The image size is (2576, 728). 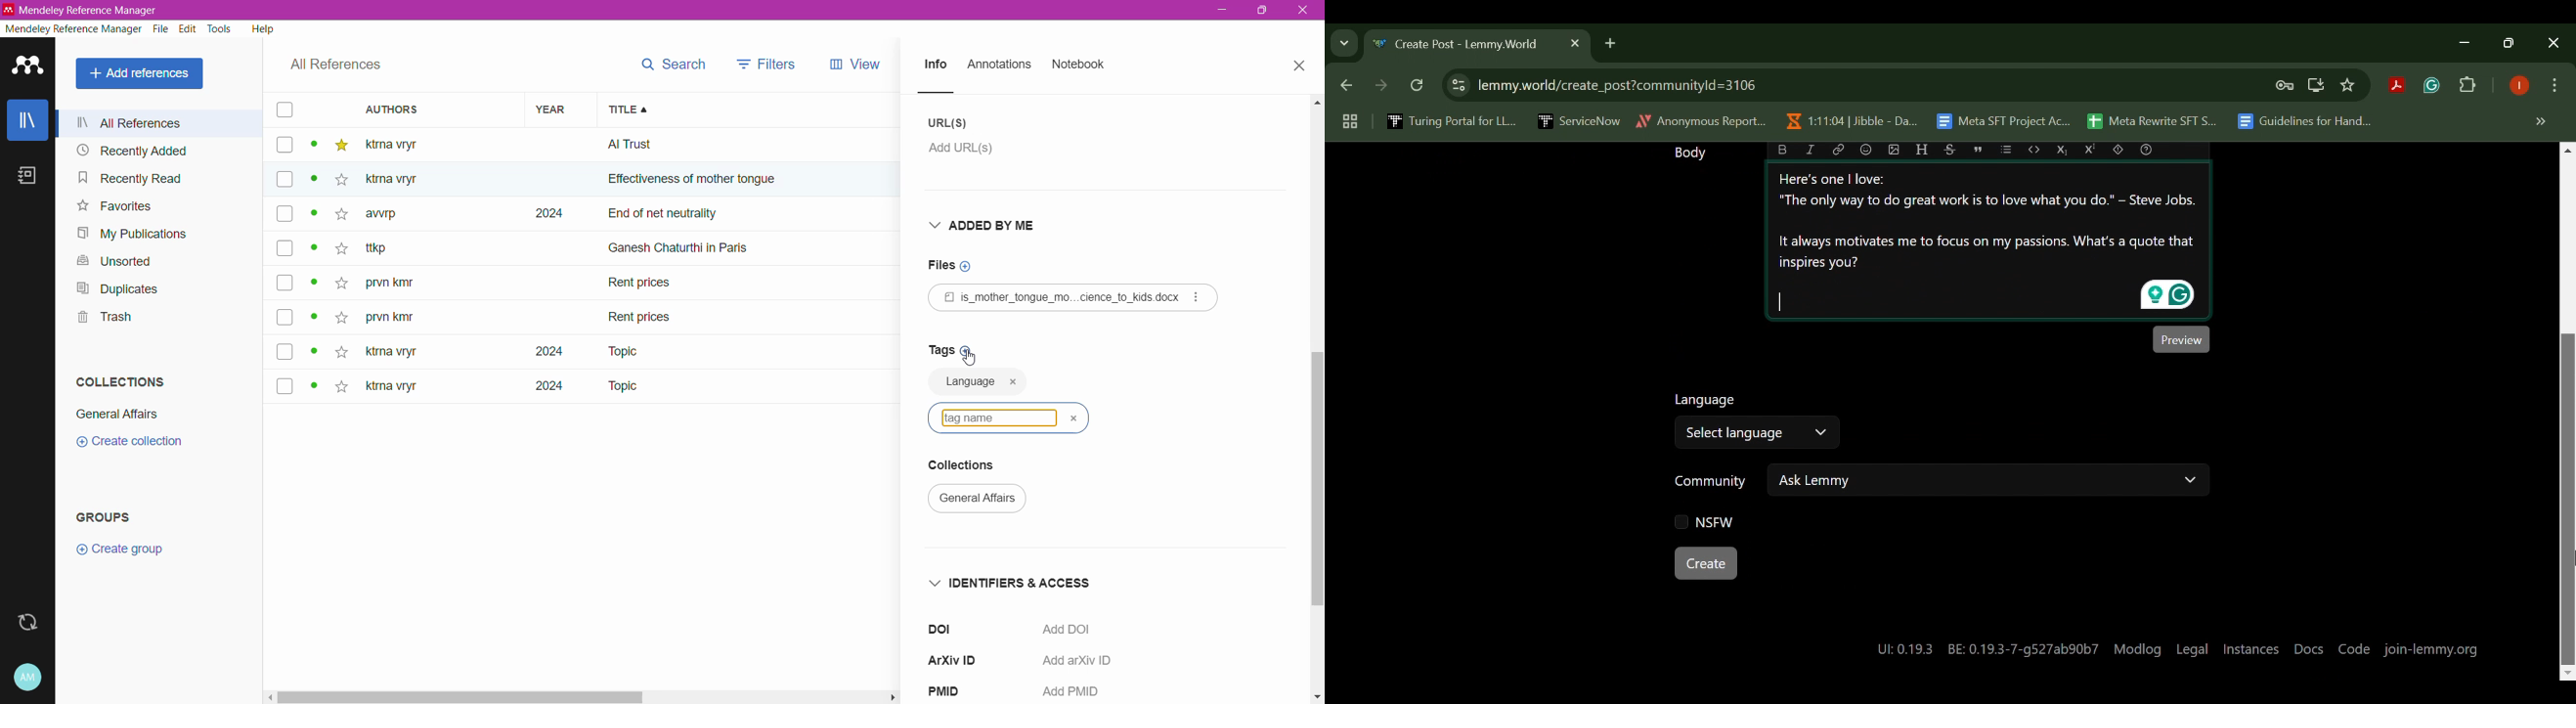 What do you see at coordinates (2347, 86) in the screenshot?
I see `Bookmark Site Button` at bounding box center [2347, 86].